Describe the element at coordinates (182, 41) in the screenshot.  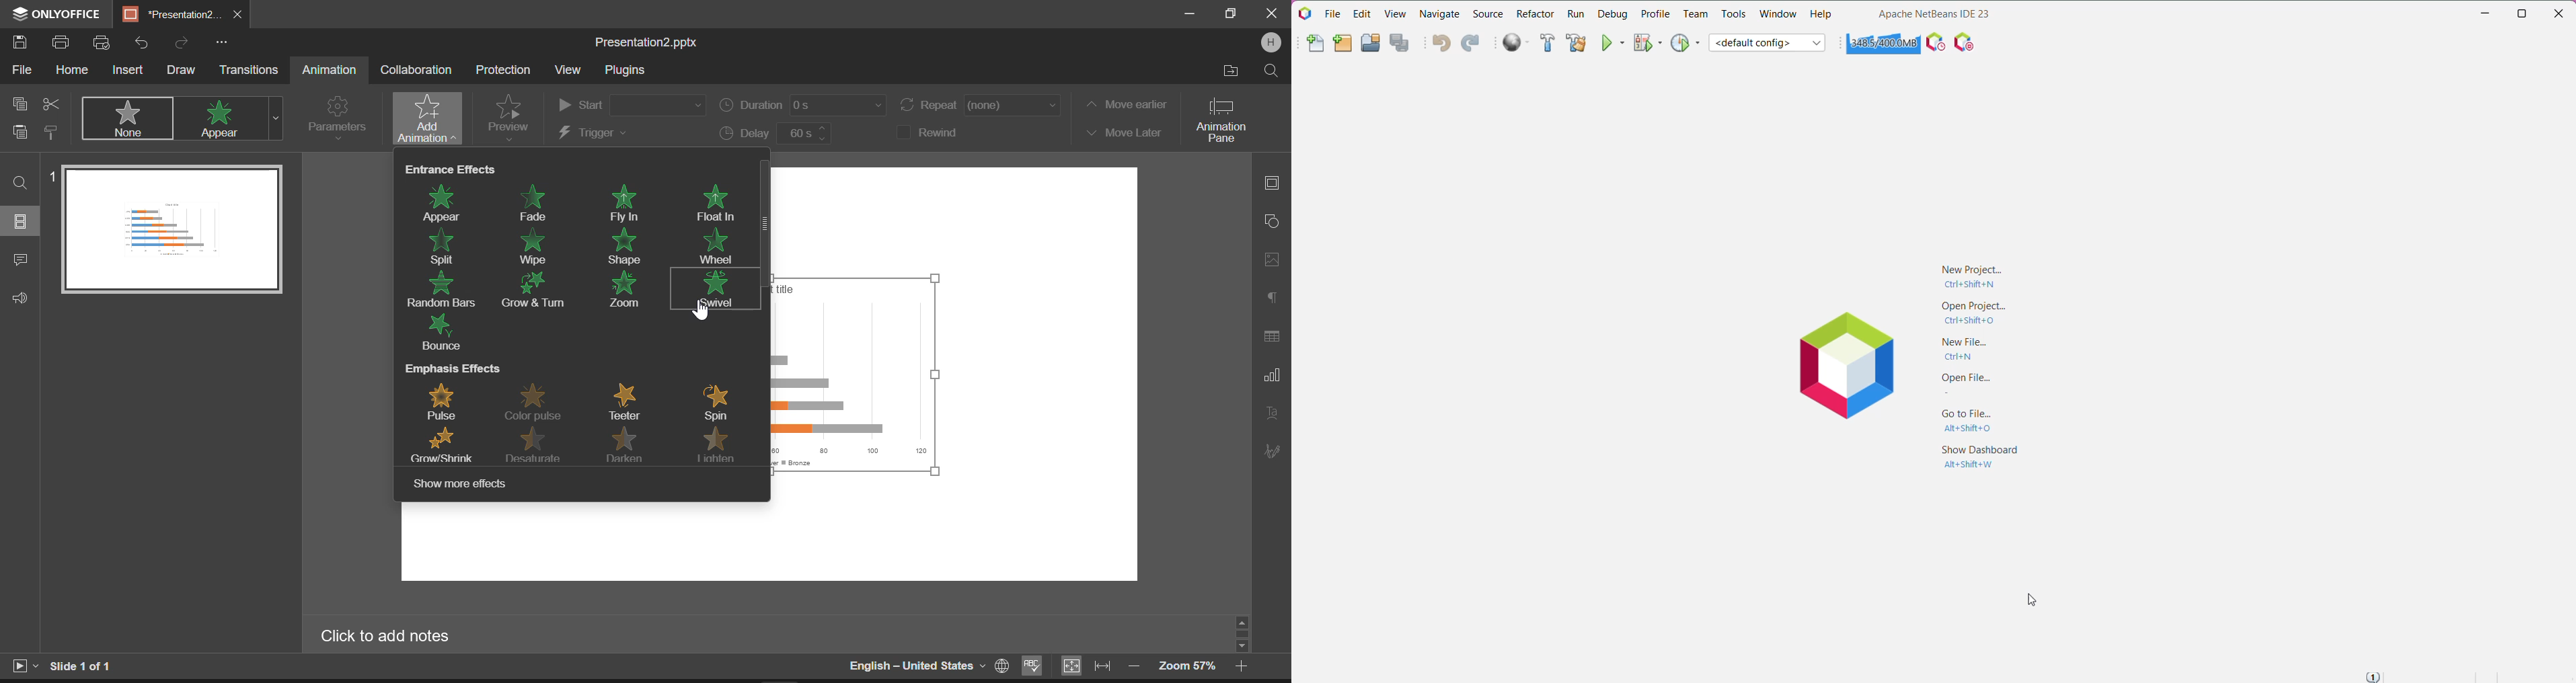
I see `Redo` at that location.